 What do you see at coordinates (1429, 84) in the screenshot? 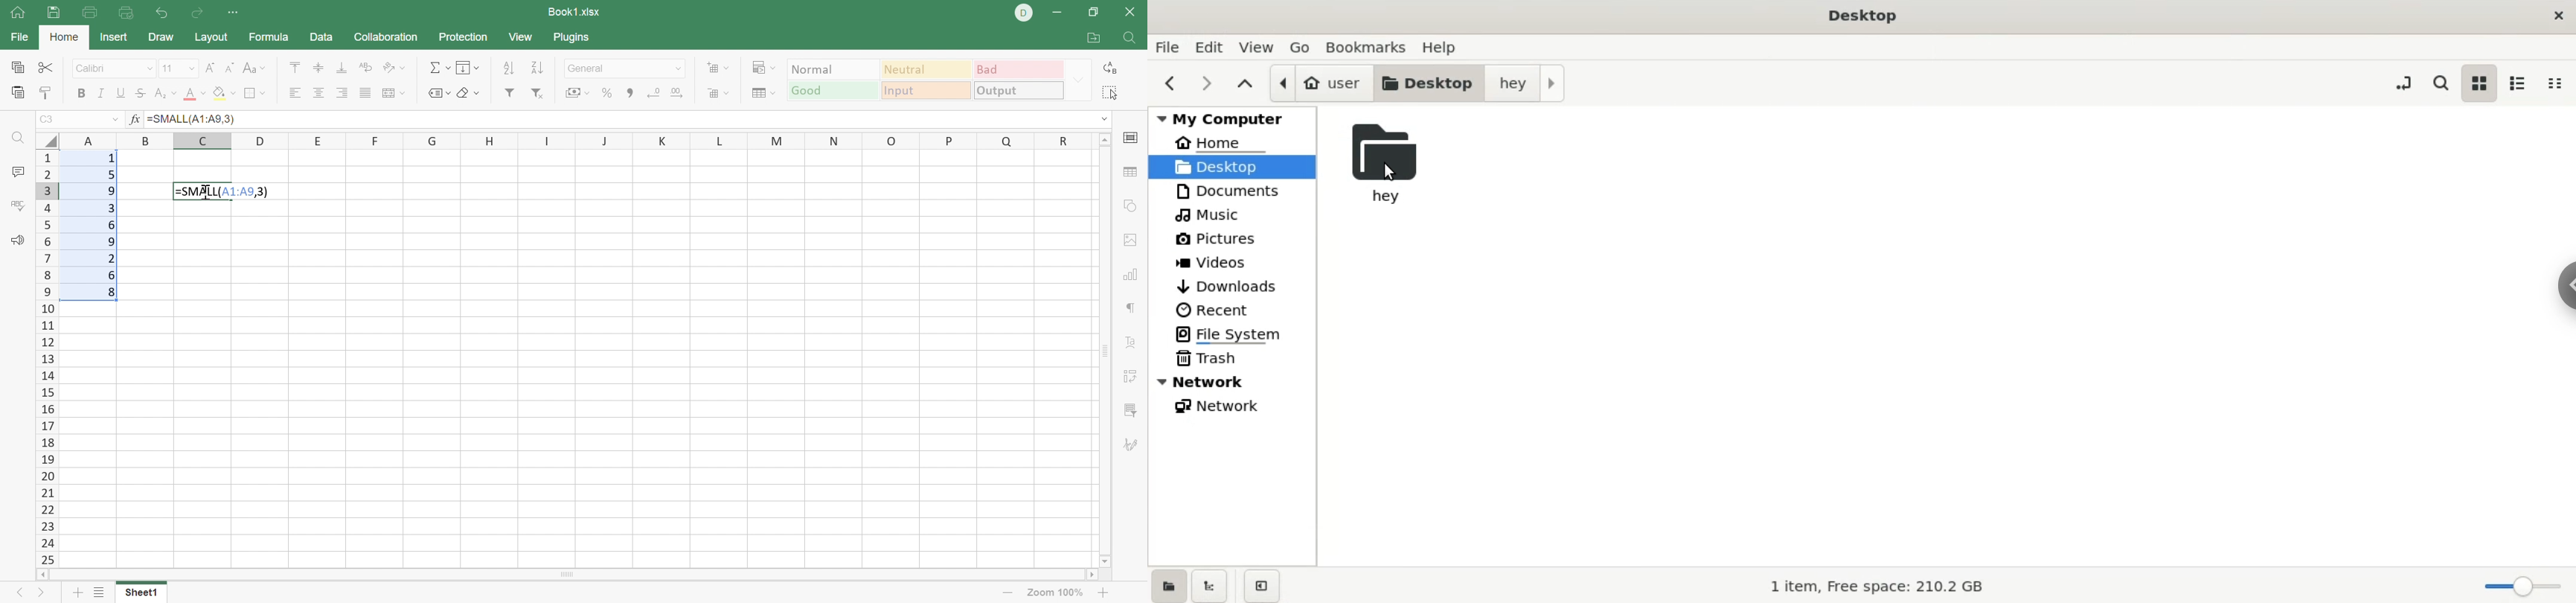
I see `desktop` at bounding box center [1429, 84].